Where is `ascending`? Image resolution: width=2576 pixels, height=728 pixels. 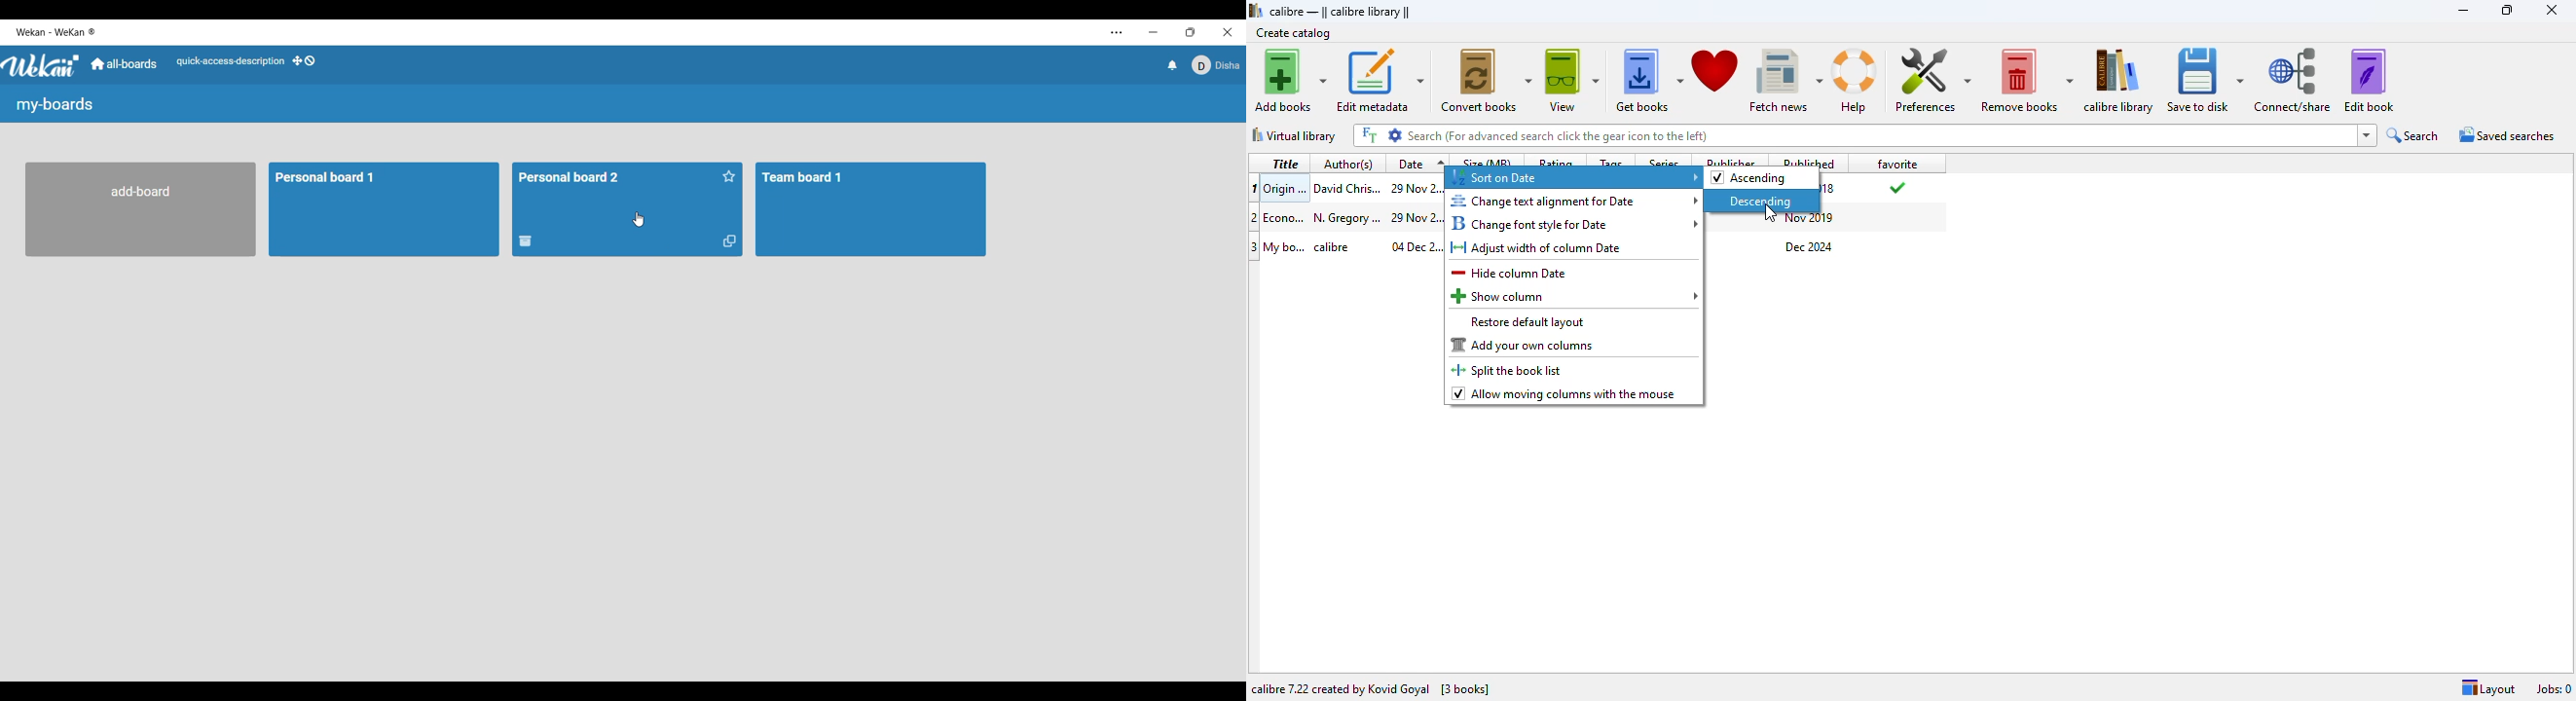
ascending is located at coordinates (1749, 178).